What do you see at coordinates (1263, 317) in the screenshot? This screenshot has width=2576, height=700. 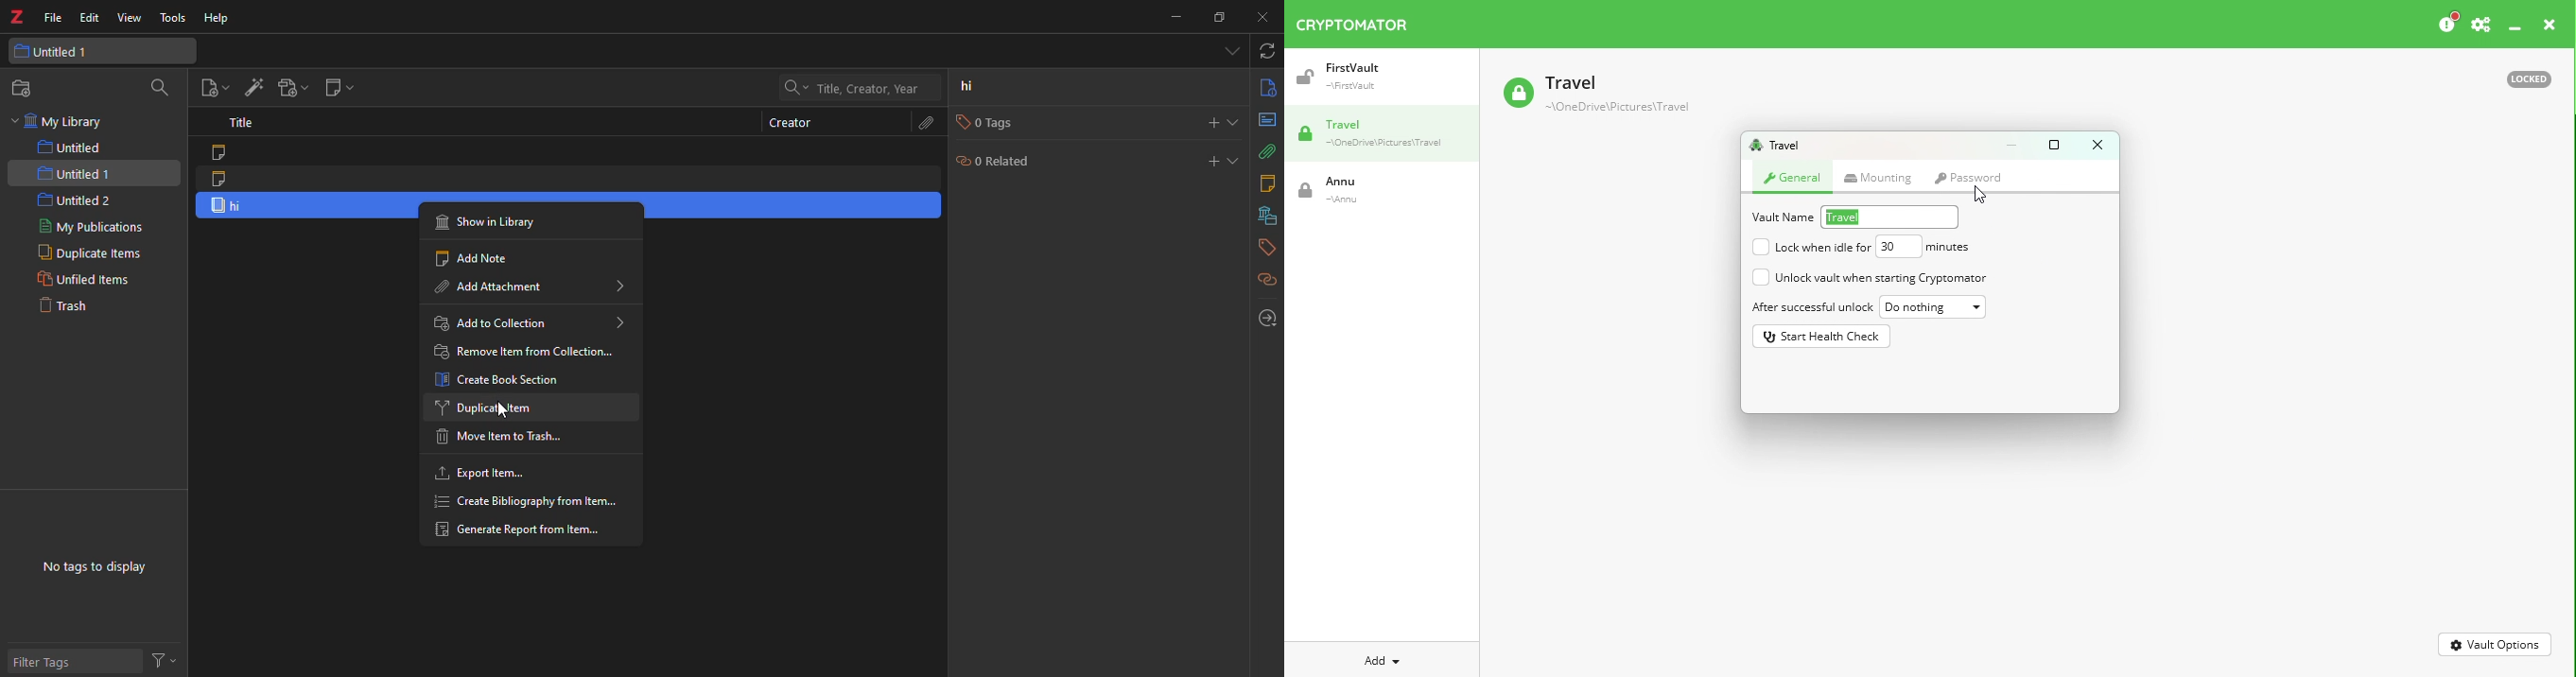 I see `locate` at bounding box center [1263, 317].